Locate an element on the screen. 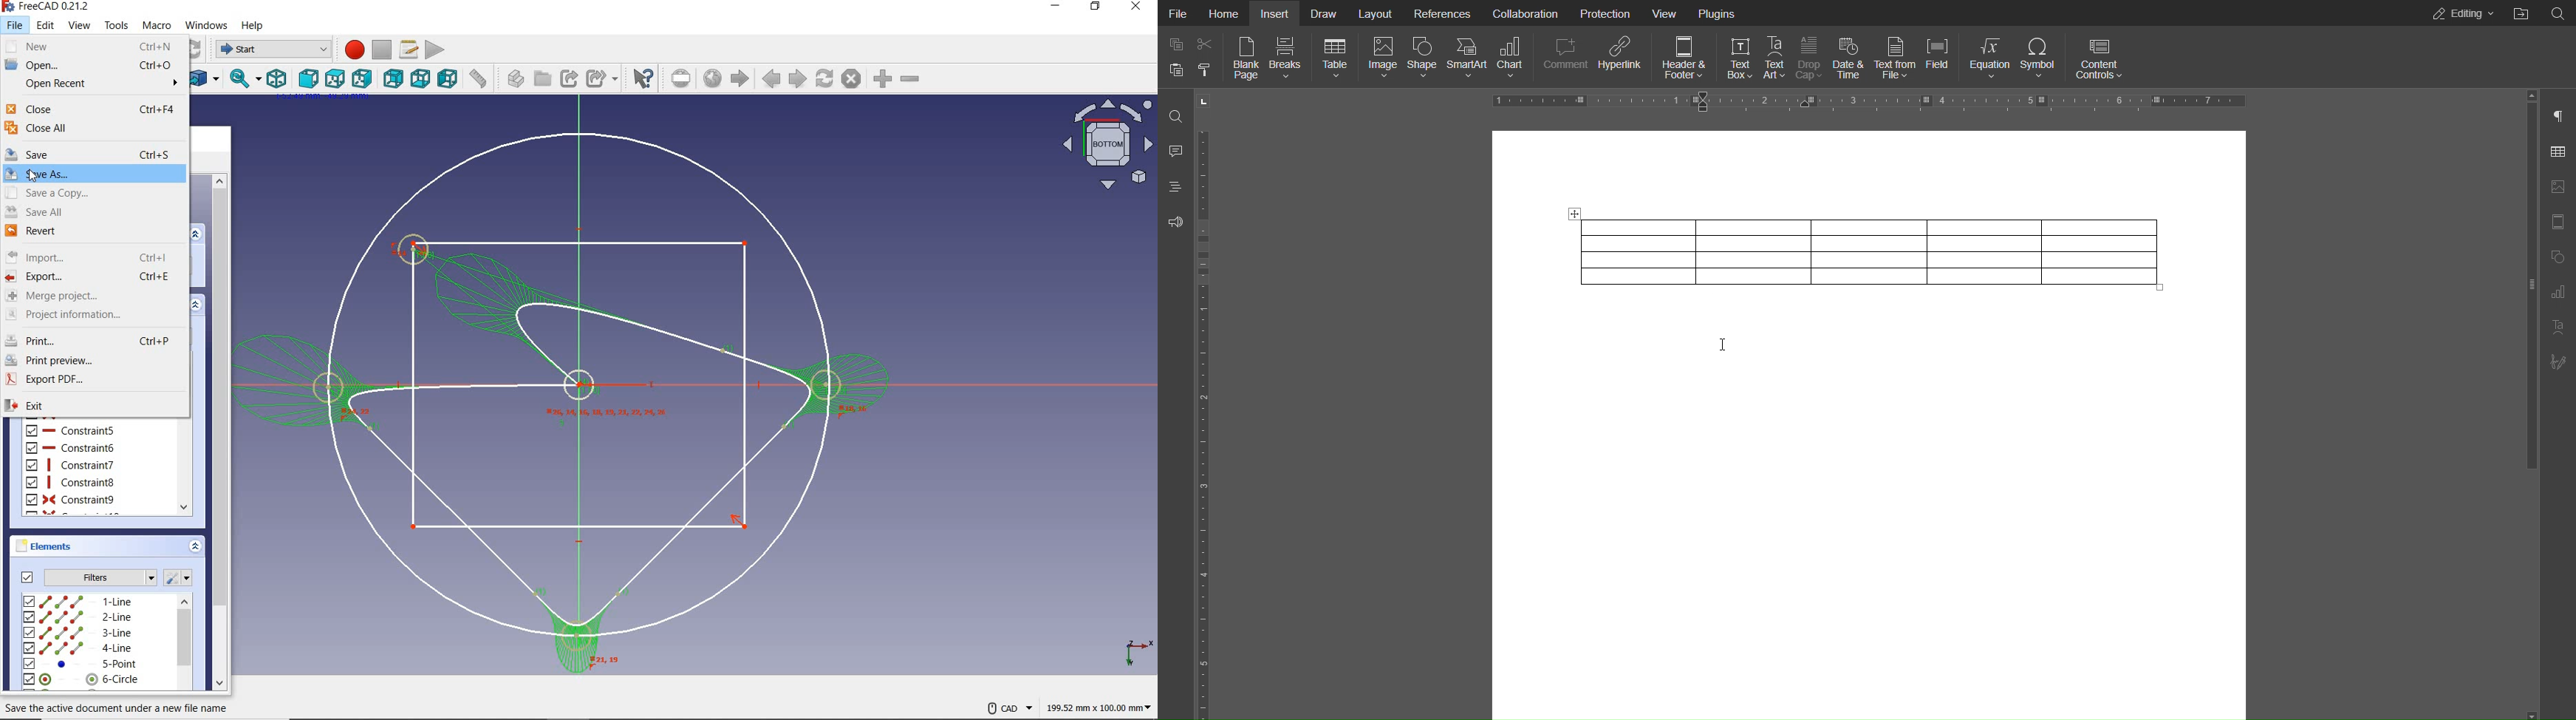  Feedback and Support is located at coordinates (1175, 218).